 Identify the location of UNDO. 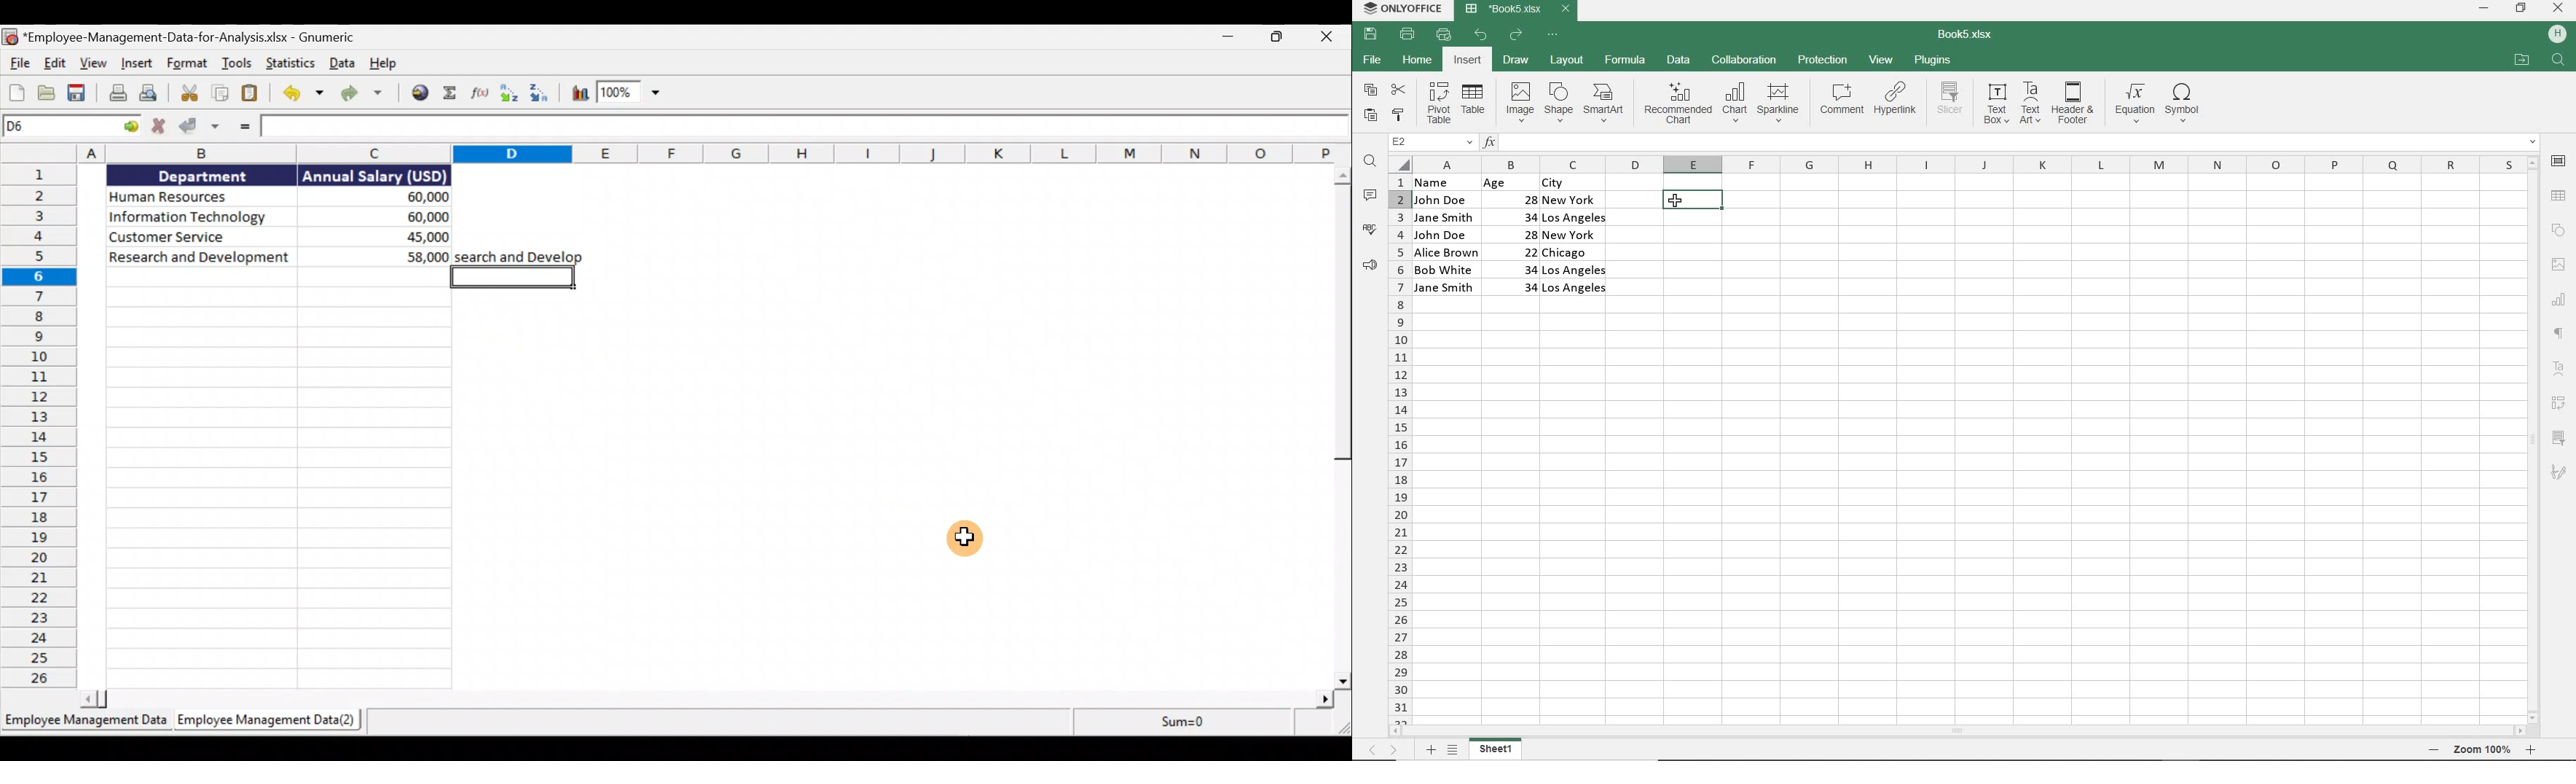
(1481, 35).